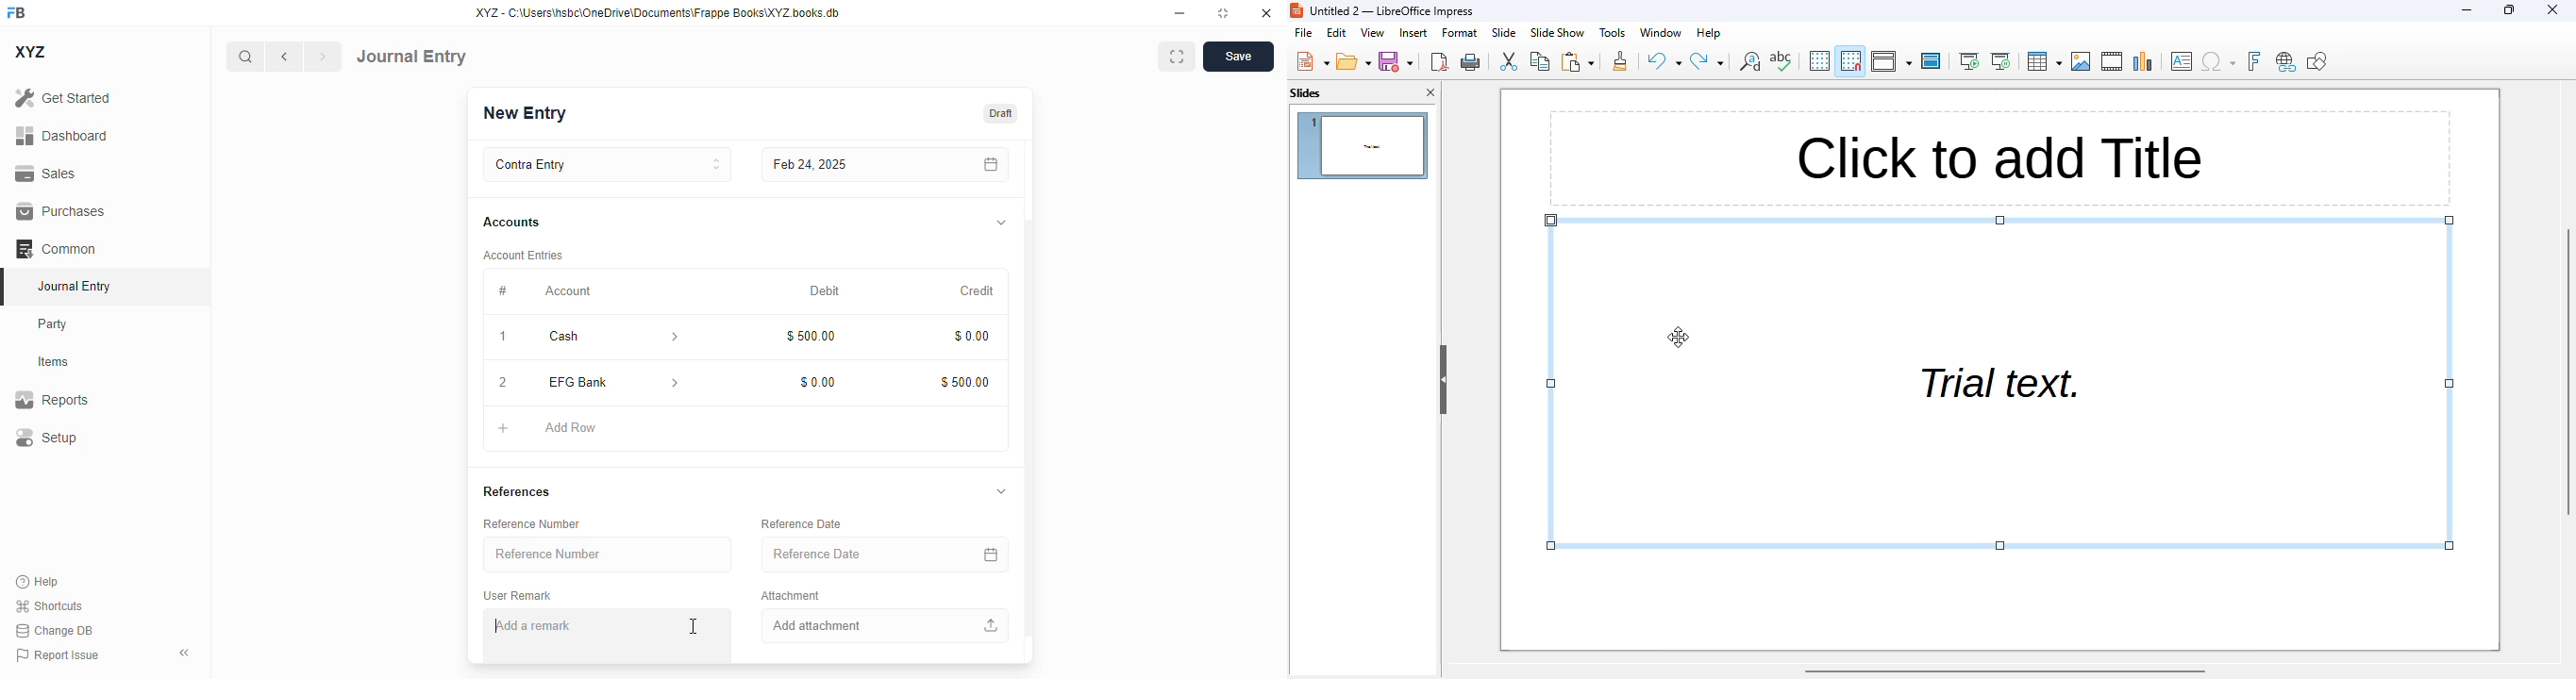 This screenshot has width=2576, height=700. I want to click on snap to grid, so click(1851, 60).